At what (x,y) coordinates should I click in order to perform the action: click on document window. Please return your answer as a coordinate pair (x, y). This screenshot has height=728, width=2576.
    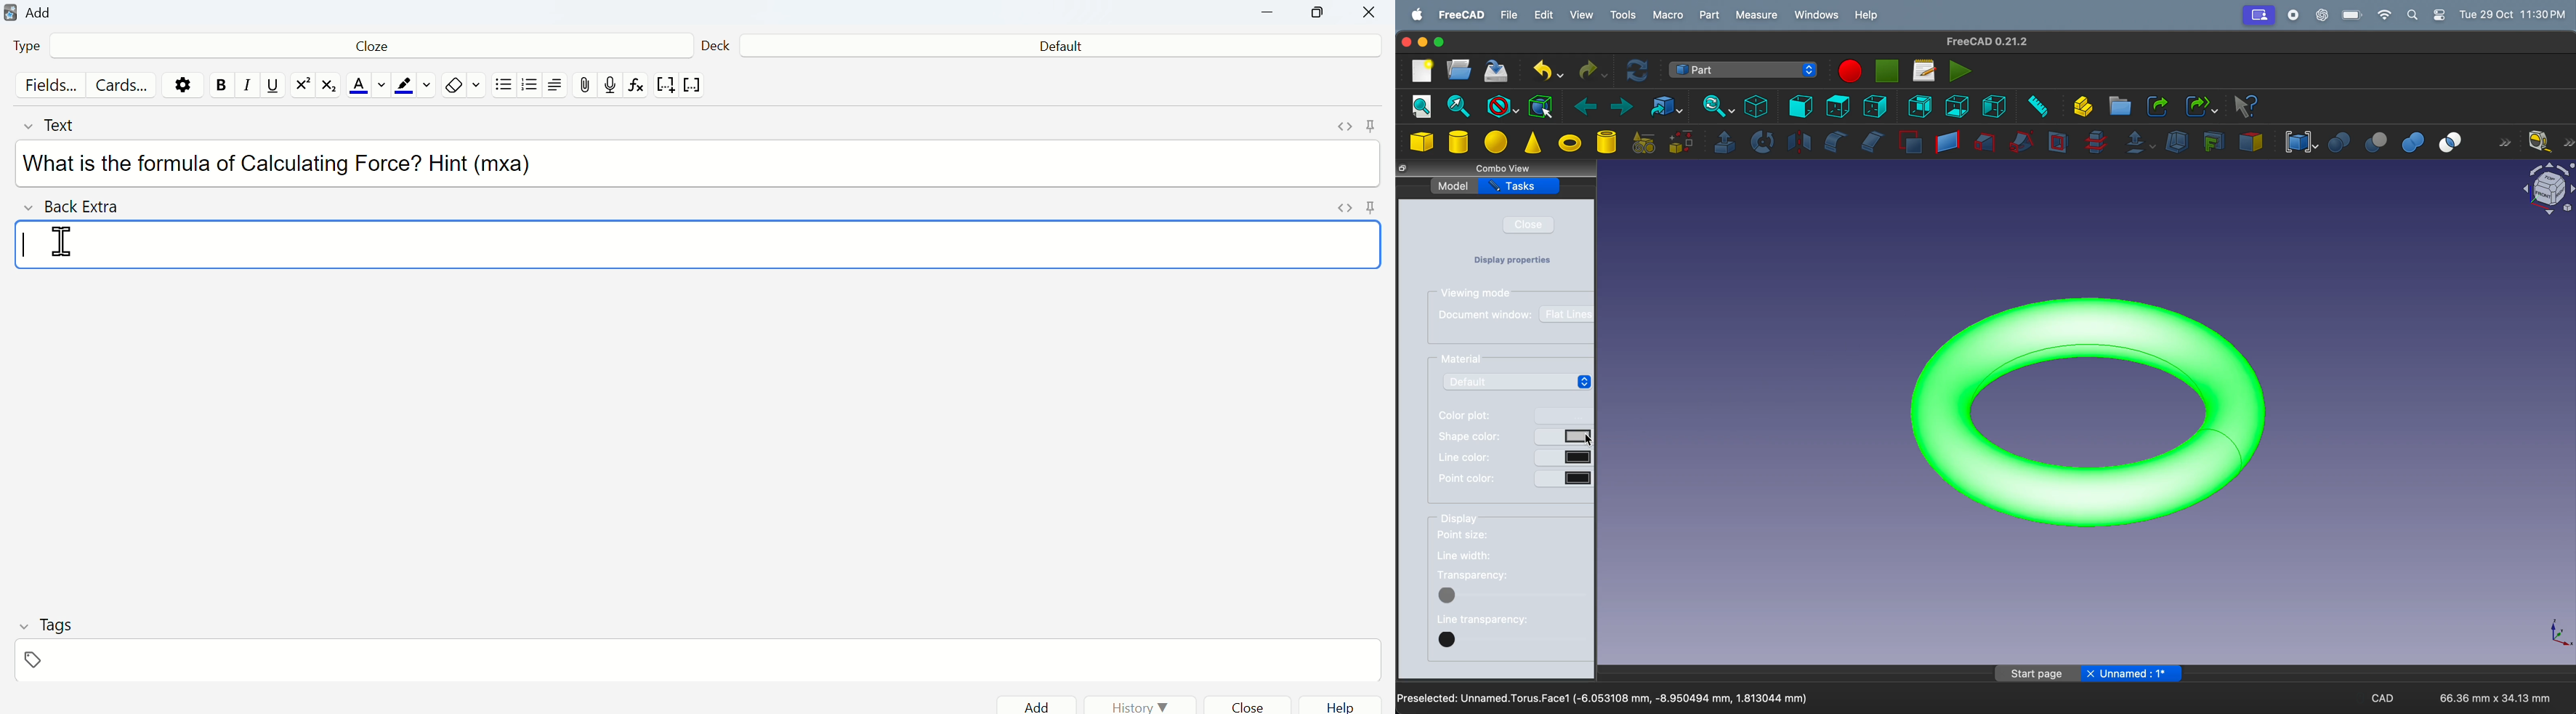
    Looking at the image, I should click on (1486, 316).